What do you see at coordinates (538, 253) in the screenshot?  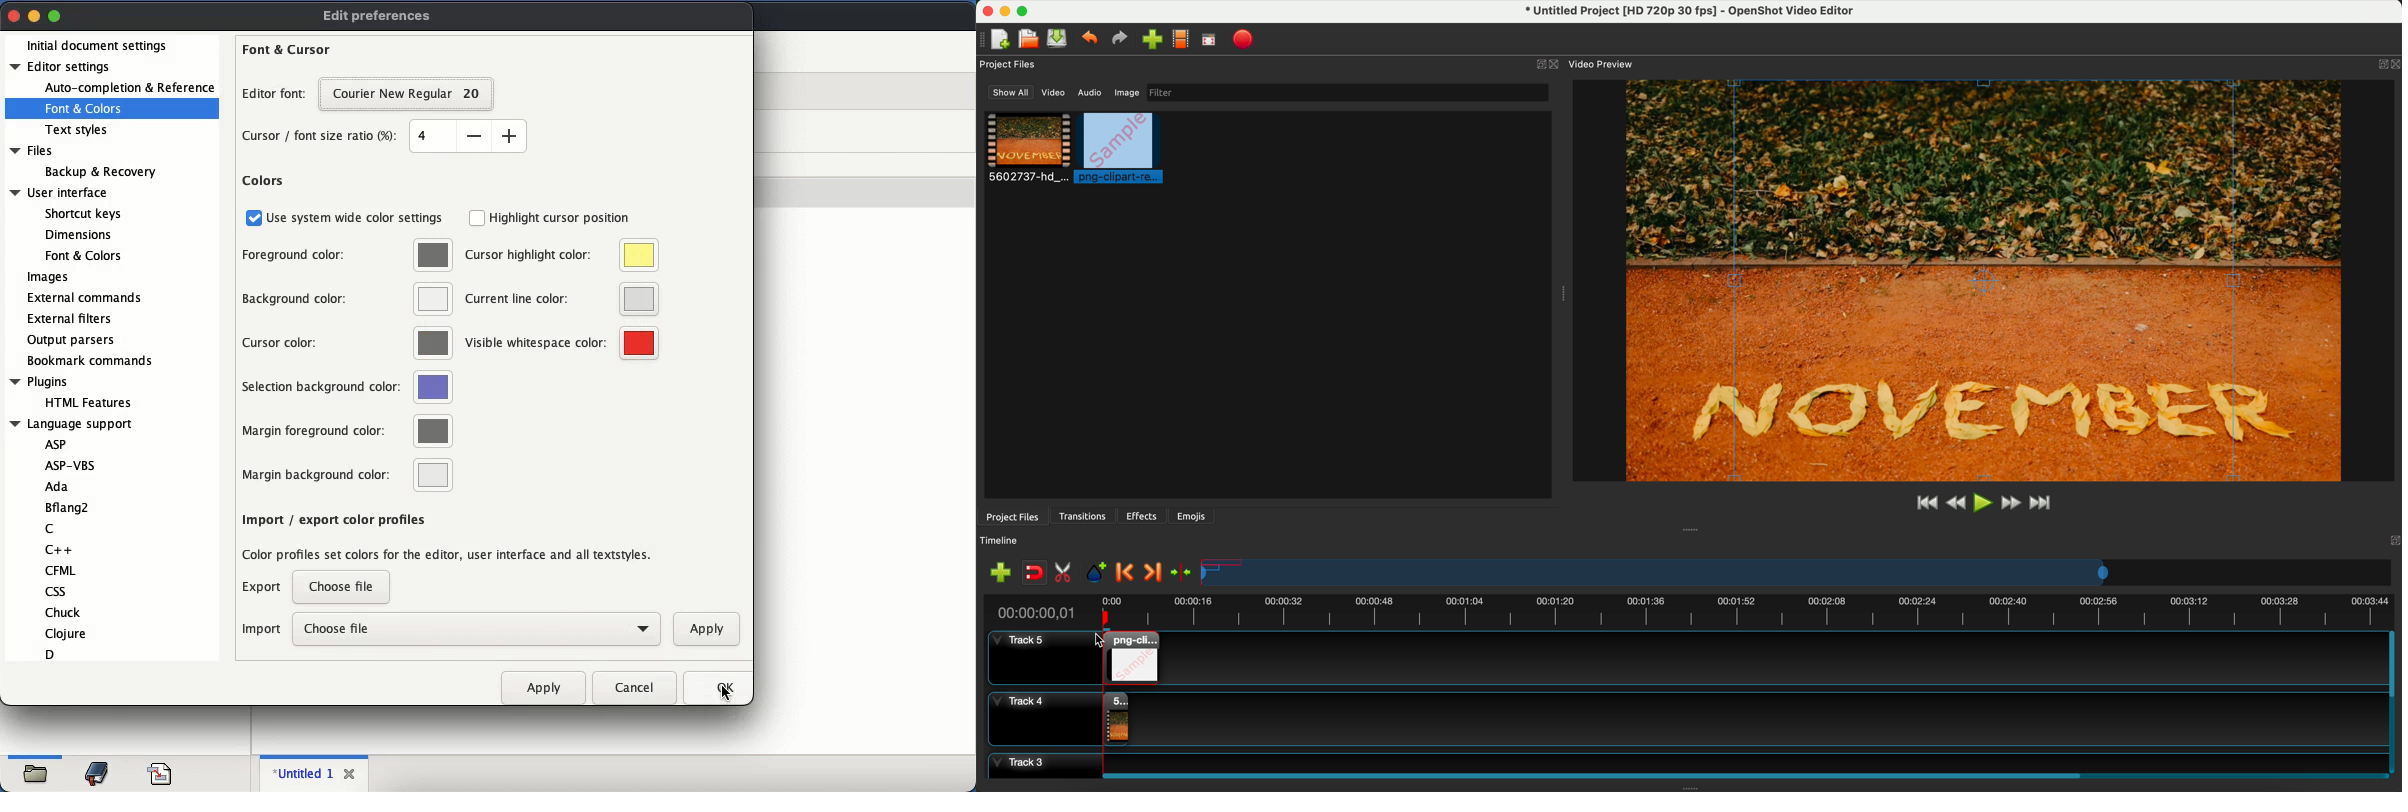 I see `cursor highlight color` at bounding box center [538, 253].